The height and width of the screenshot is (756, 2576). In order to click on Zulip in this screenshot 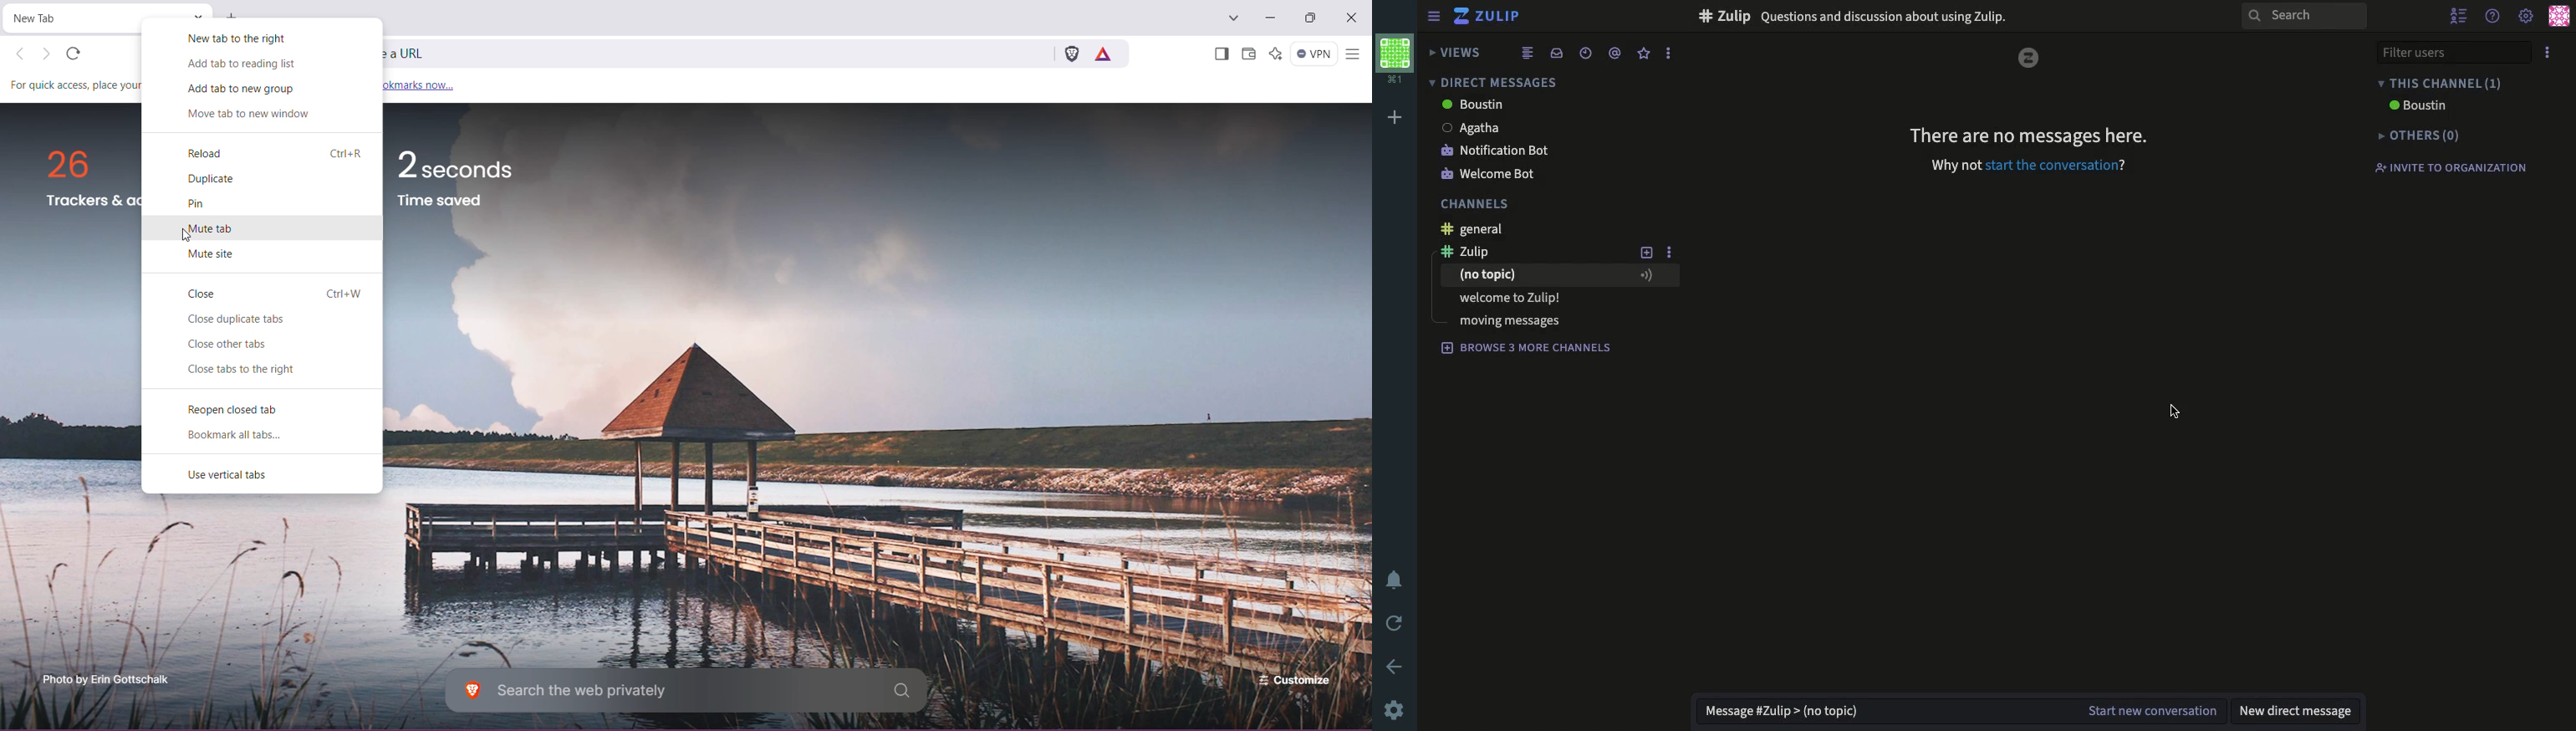, I will do `click(1499, 17)`.